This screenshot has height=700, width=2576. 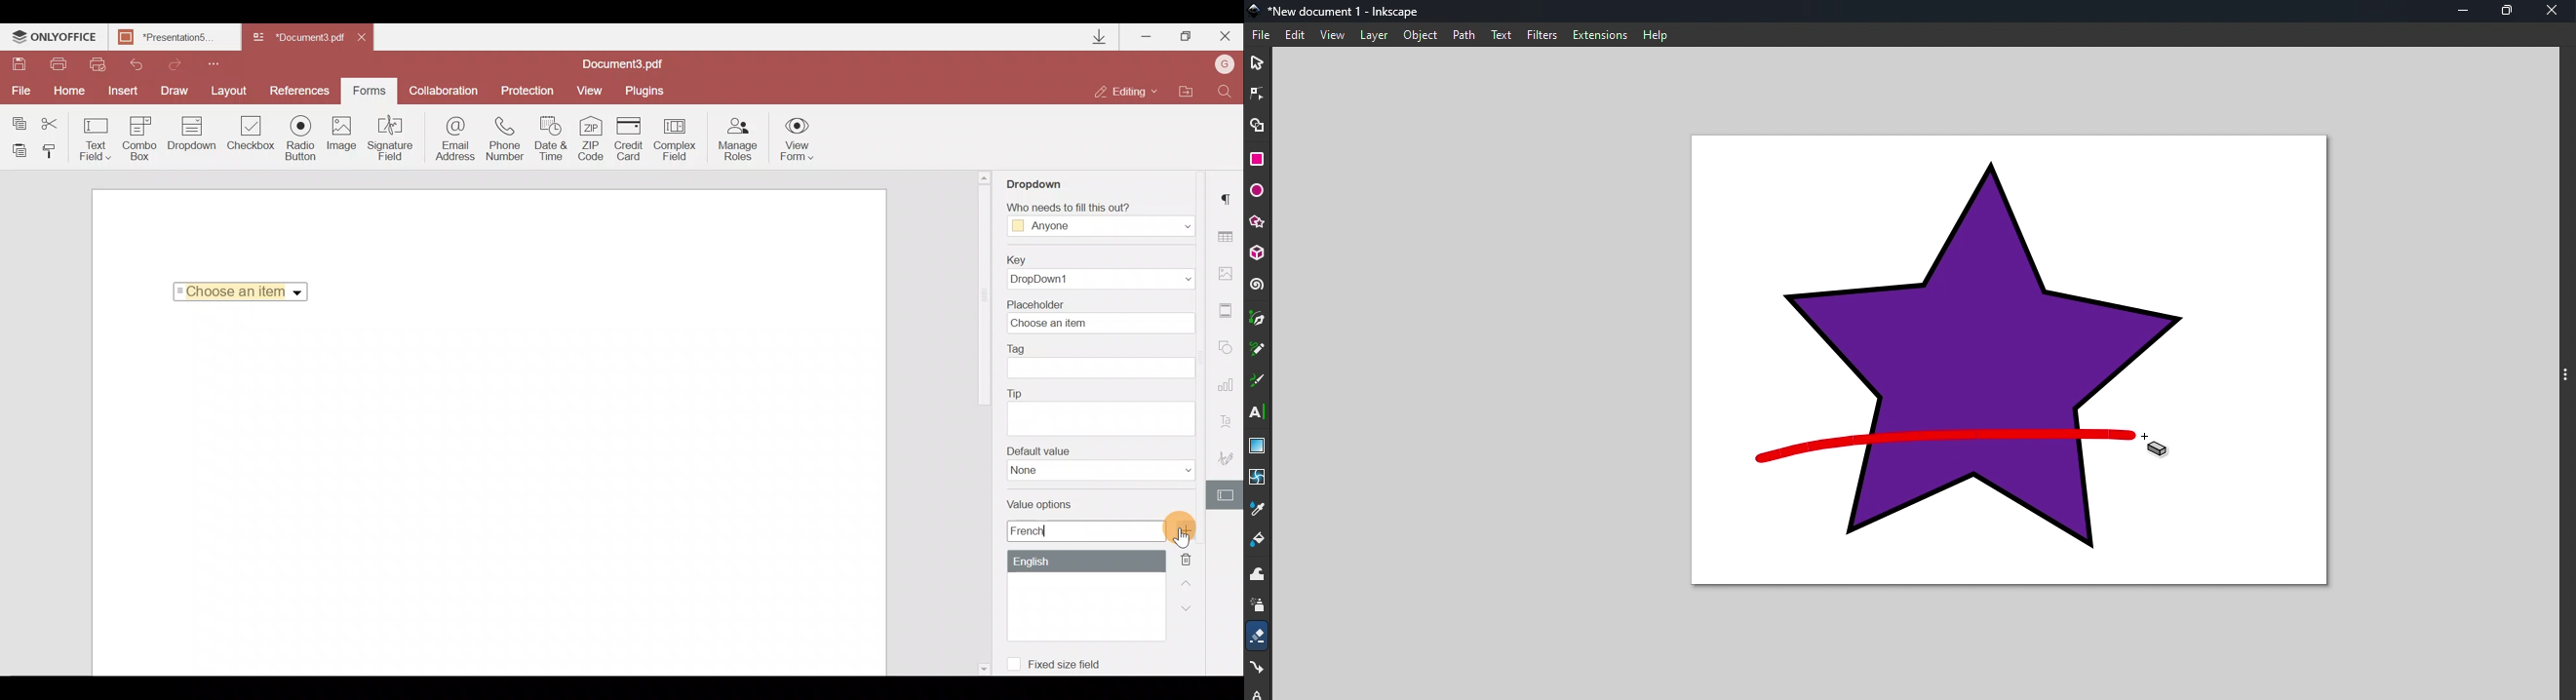 What do you see at coordinates (343, 139) in the screenshot?
I see `Image` at bounding box center [343, 139].